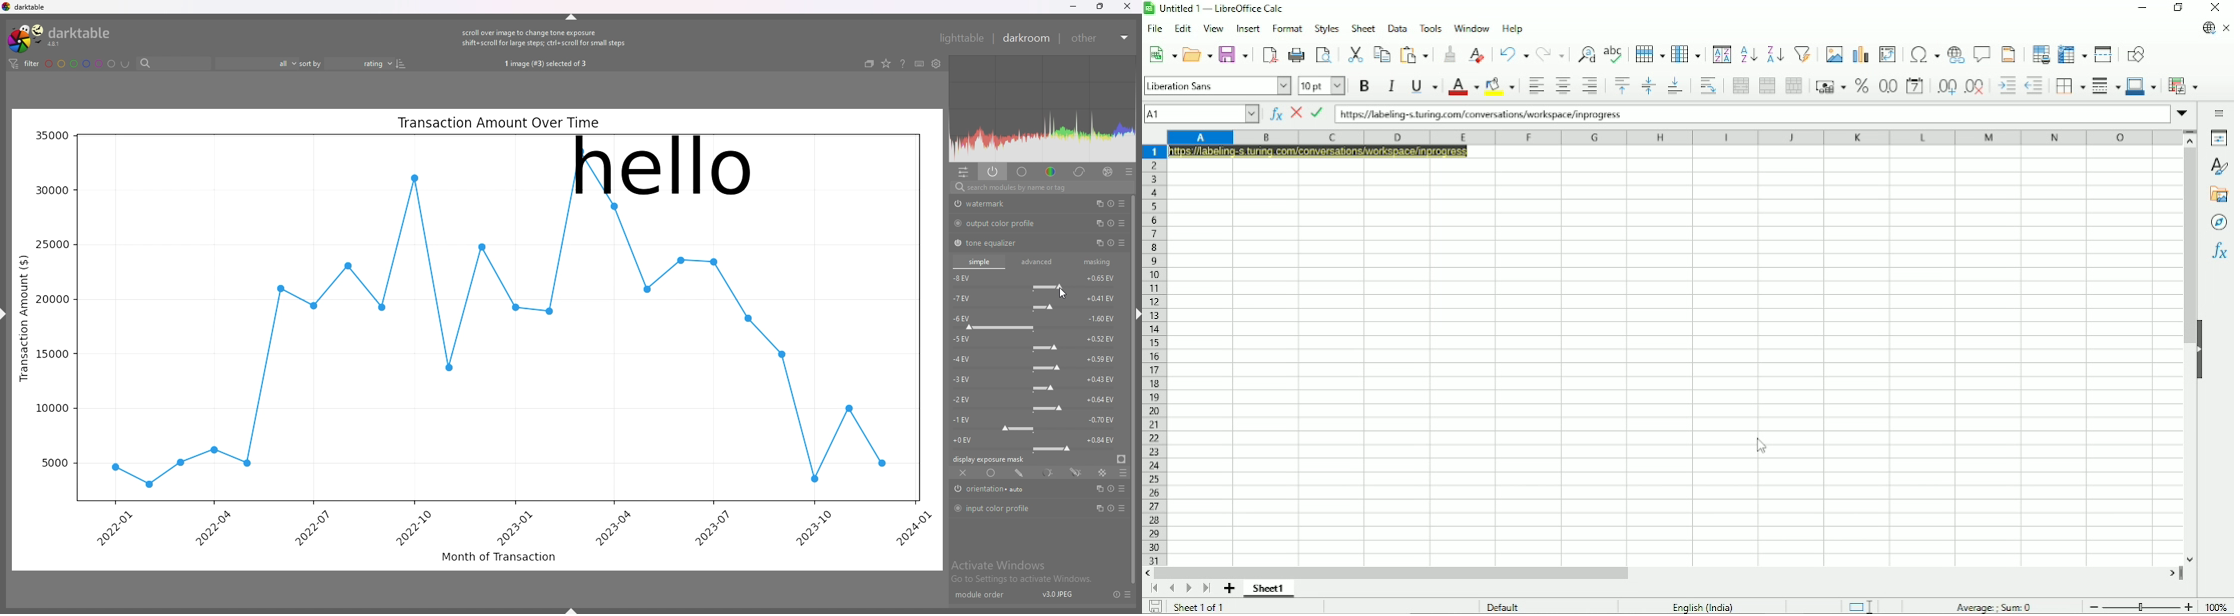 The width and height of the screenshot is (2240, 616). What do you see at coordinates (989, 459) in the screenshot?
I see `display exposure mask` at bounding box center [989, 459].